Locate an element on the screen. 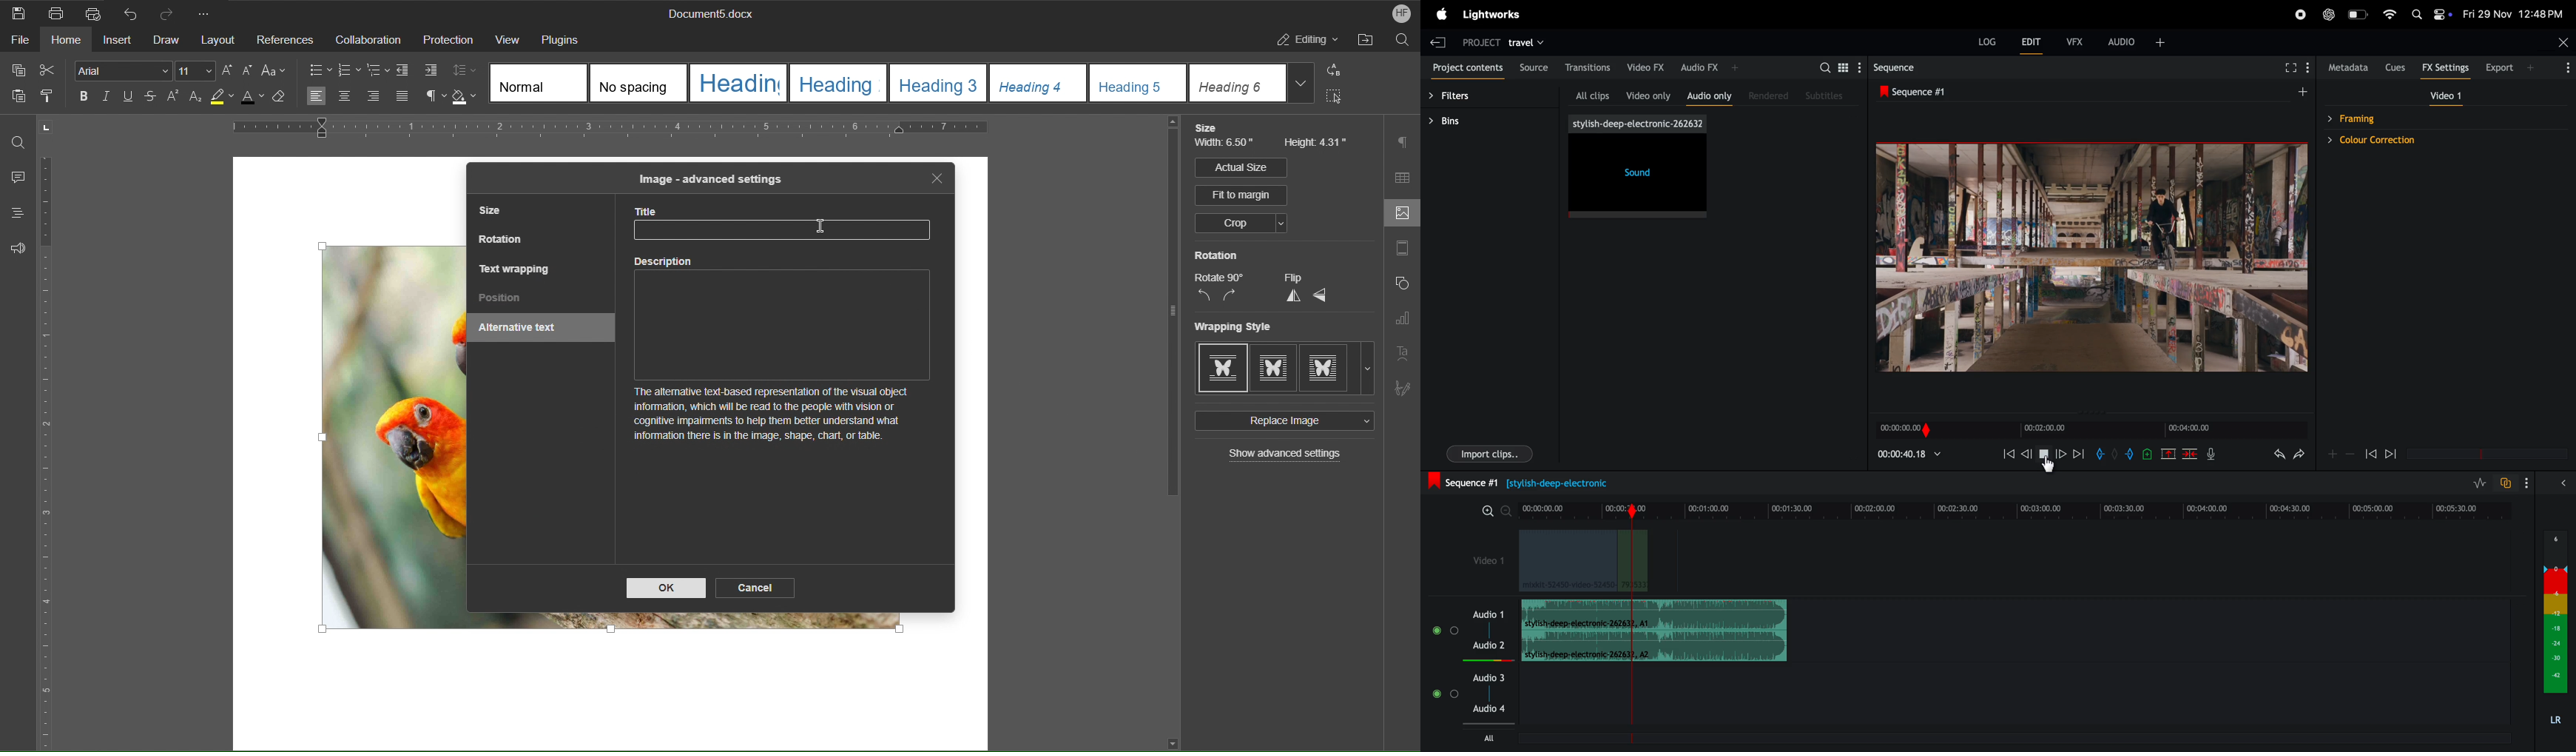 The width and height of the screenshot is (2576, 756). Indents is located at coordinates (419, 71).